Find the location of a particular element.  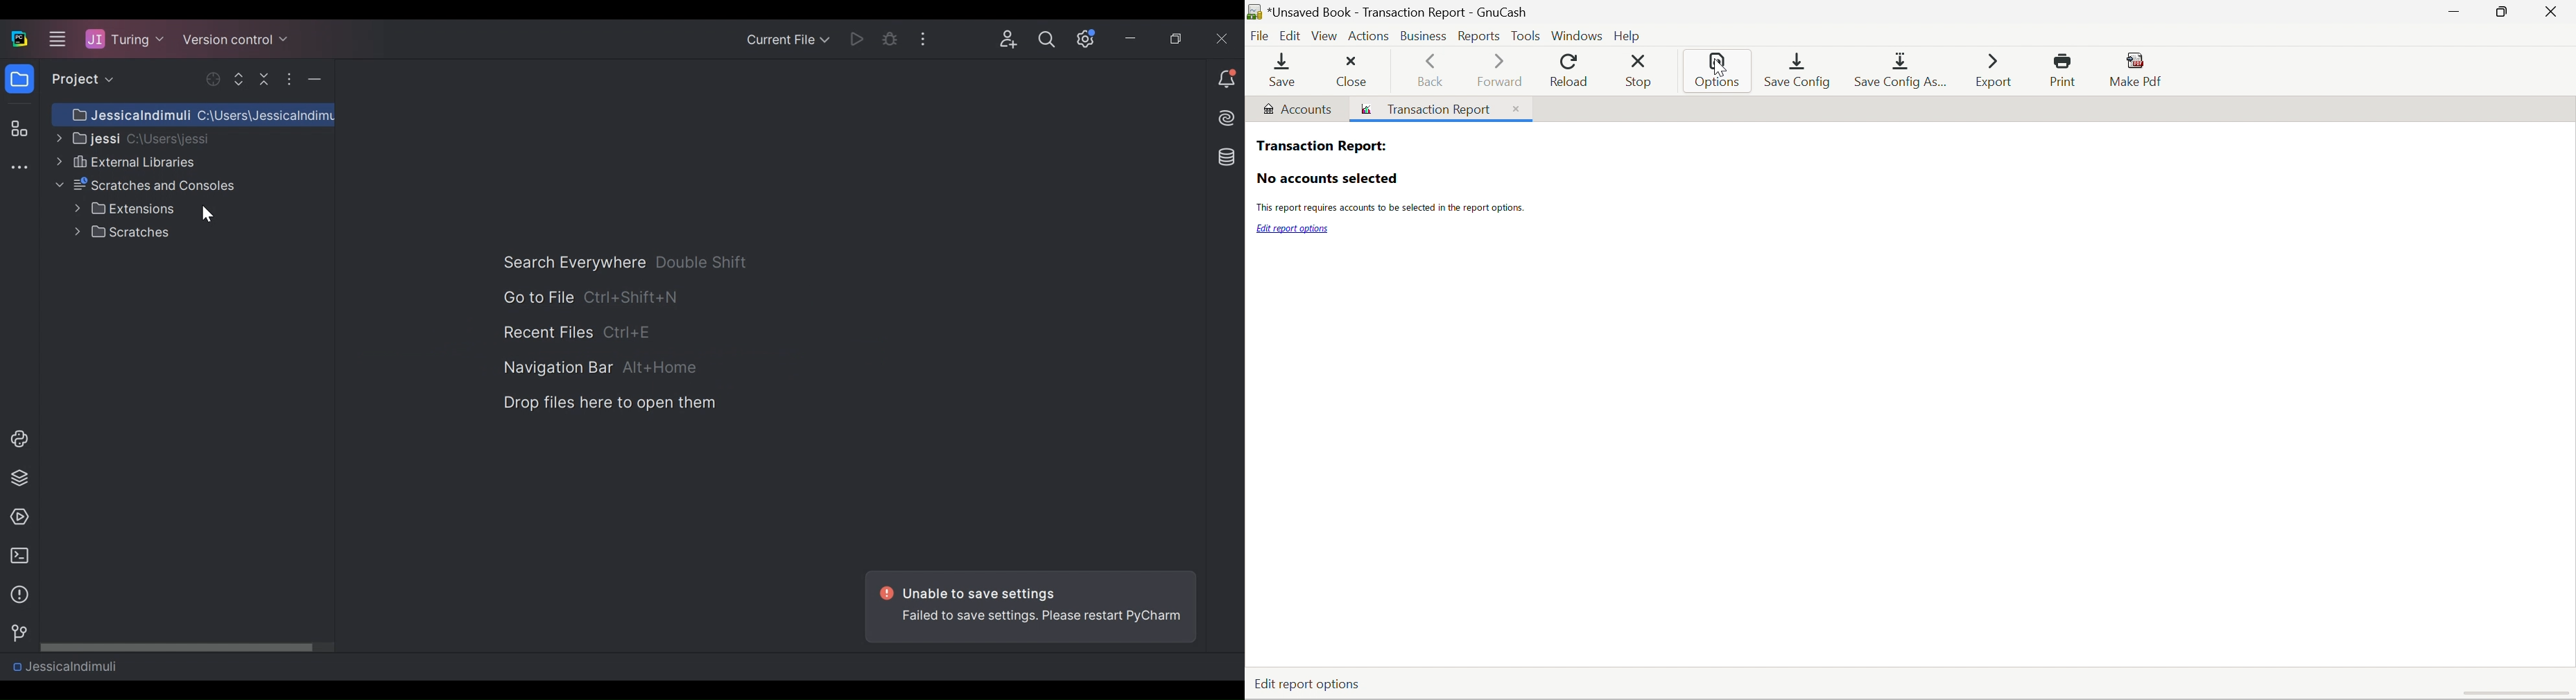

Options is located at coordinates (289, 79).